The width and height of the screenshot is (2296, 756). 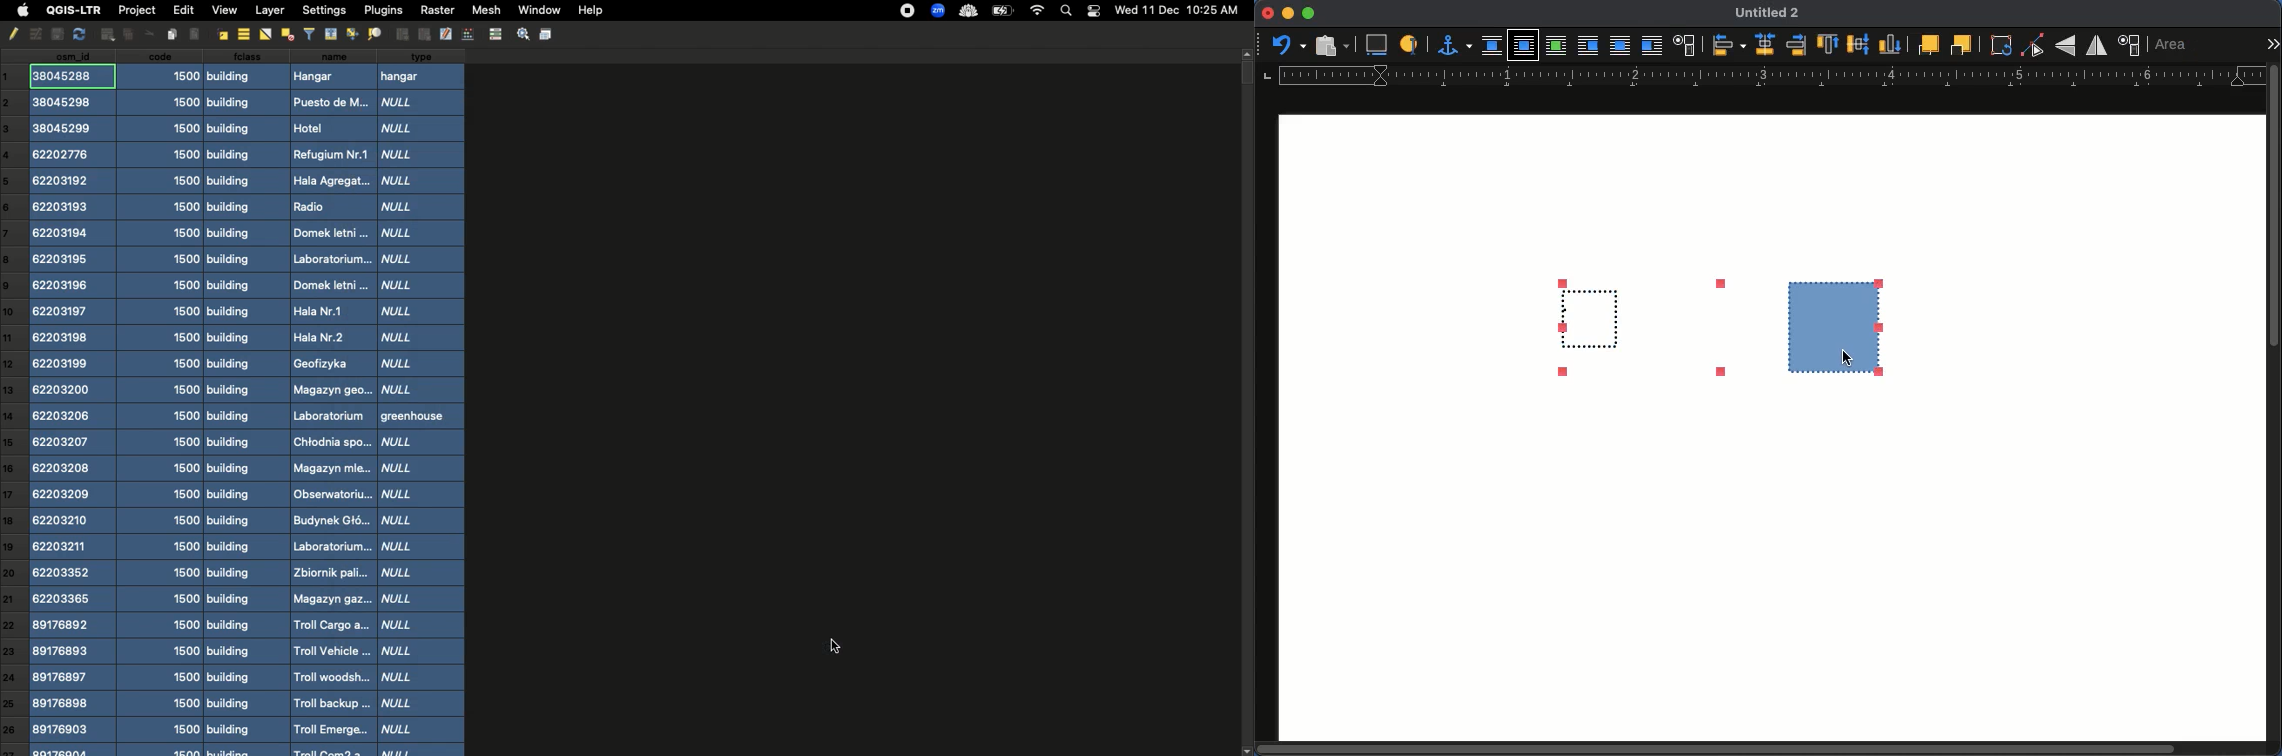 What do you see at coordinates (468, 33) in the screenshot?
I see `Edit Points` at bounding box center [468, 33].